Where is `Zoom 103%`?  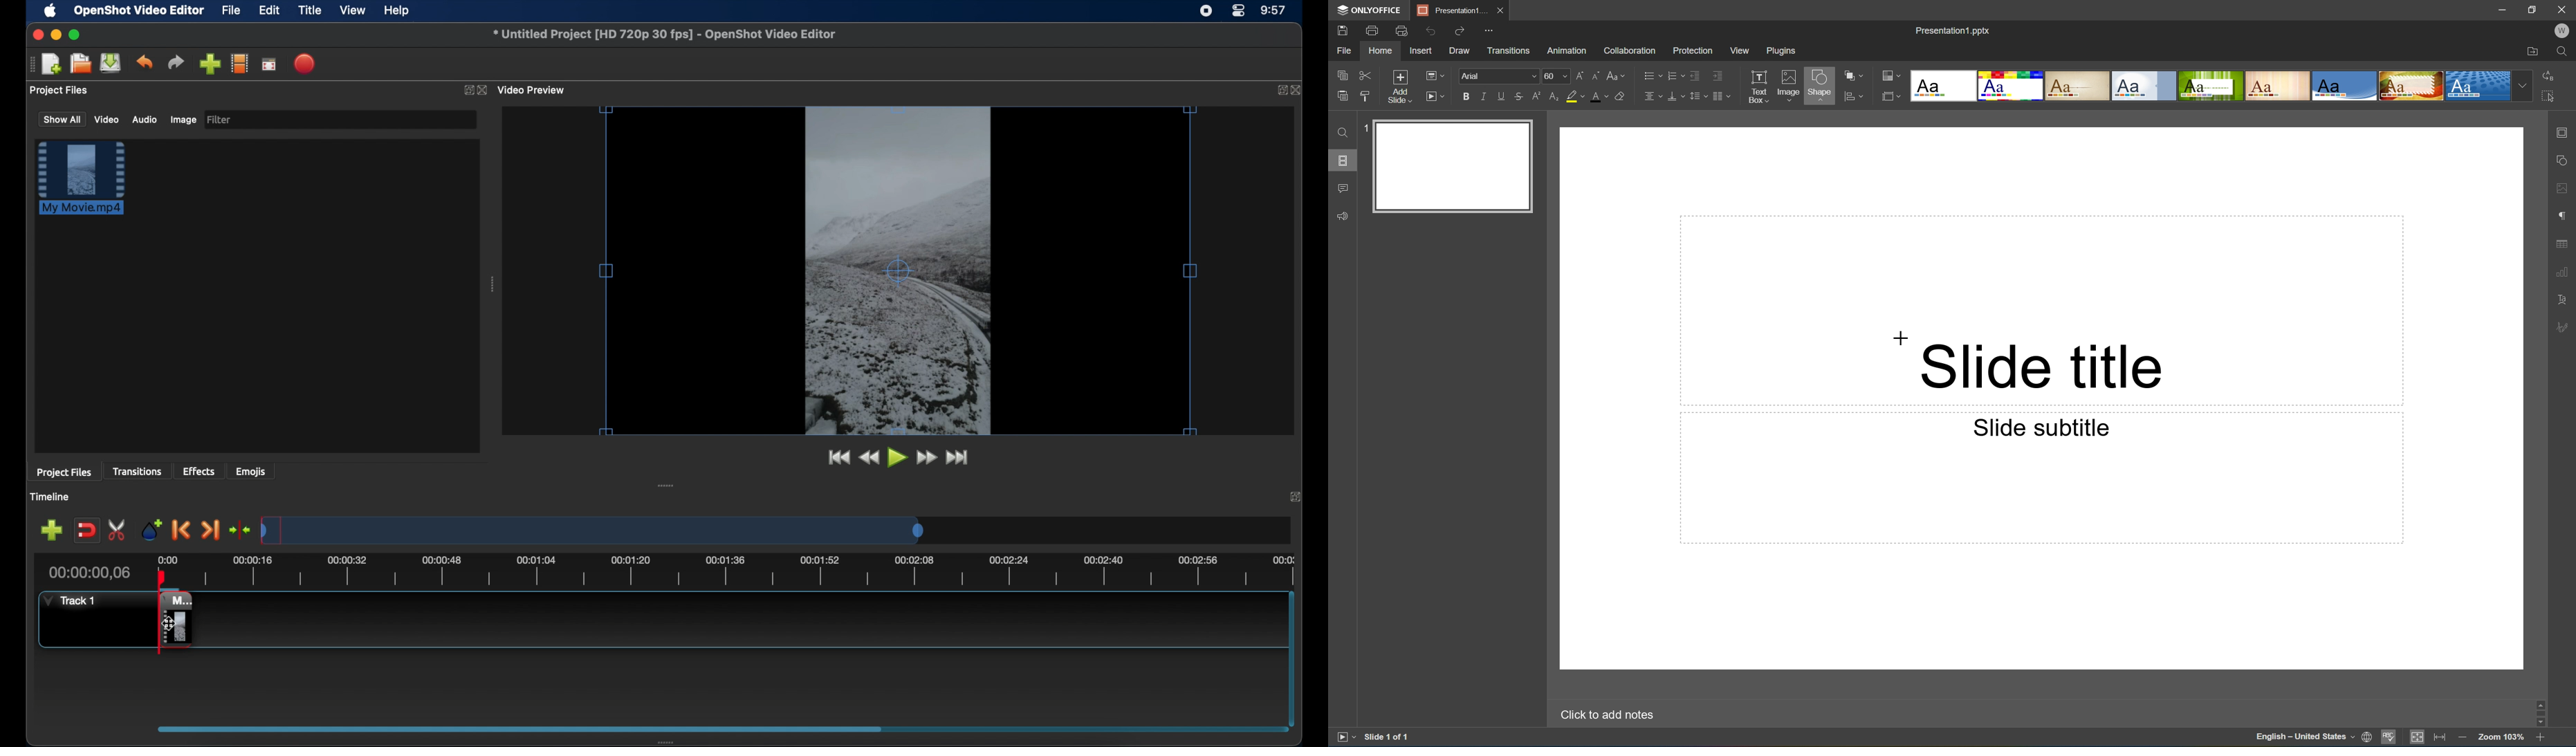
Zoom 103% is located at coordinates (2501, 737).